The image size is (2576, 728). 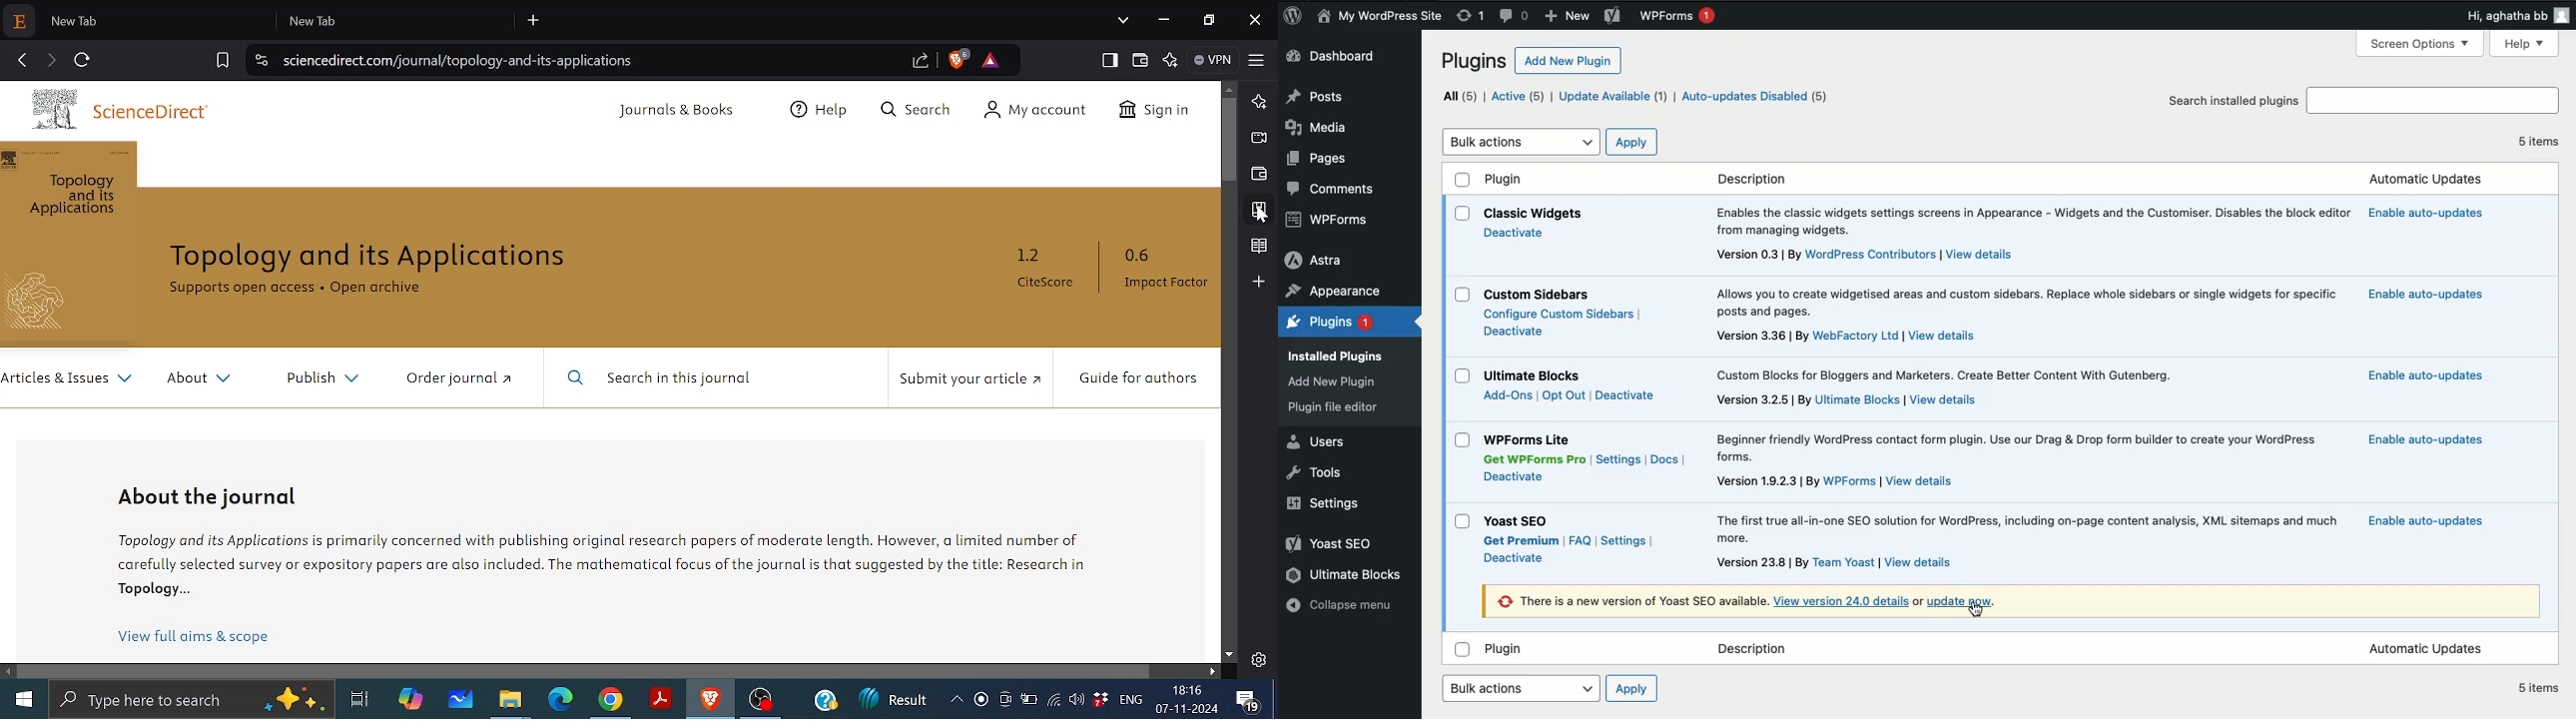 I want to click on Meet now, so click(x=1004, y=703).